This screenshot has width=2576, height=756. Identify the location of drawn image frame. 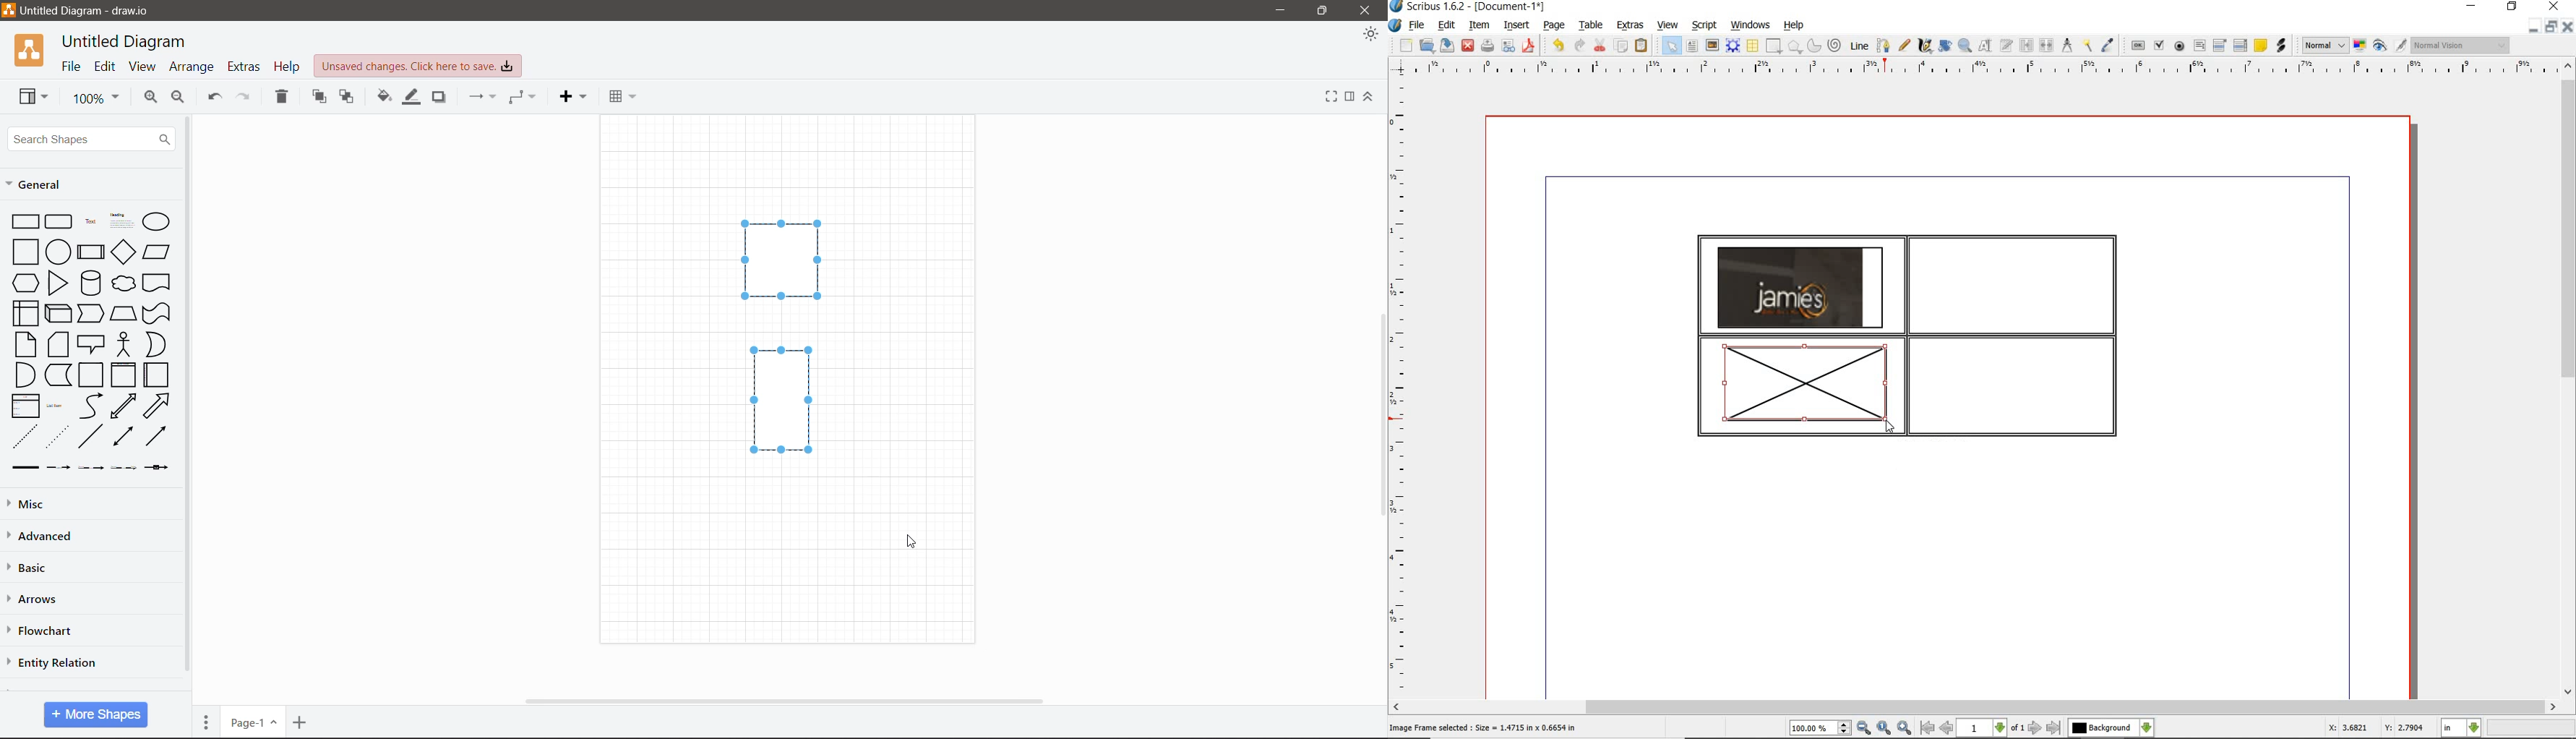
(1801, 387).